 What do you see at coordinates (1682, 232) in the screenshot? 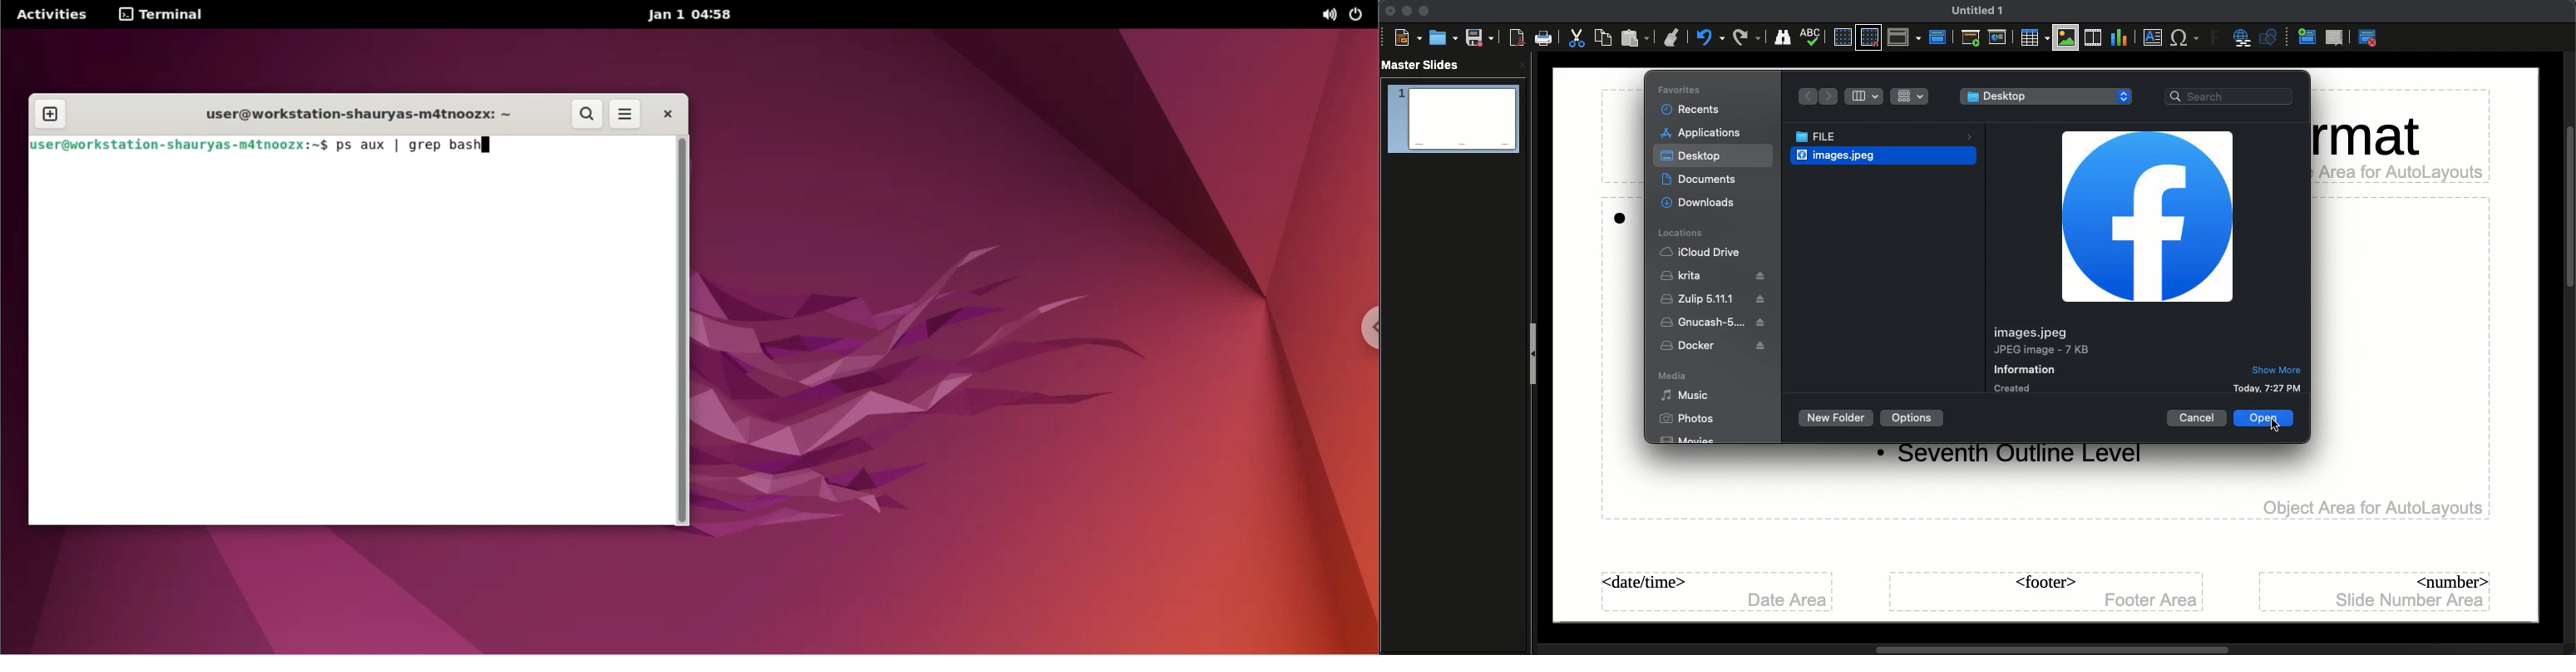
I see `Locations` at bounding box center [1682, 232].